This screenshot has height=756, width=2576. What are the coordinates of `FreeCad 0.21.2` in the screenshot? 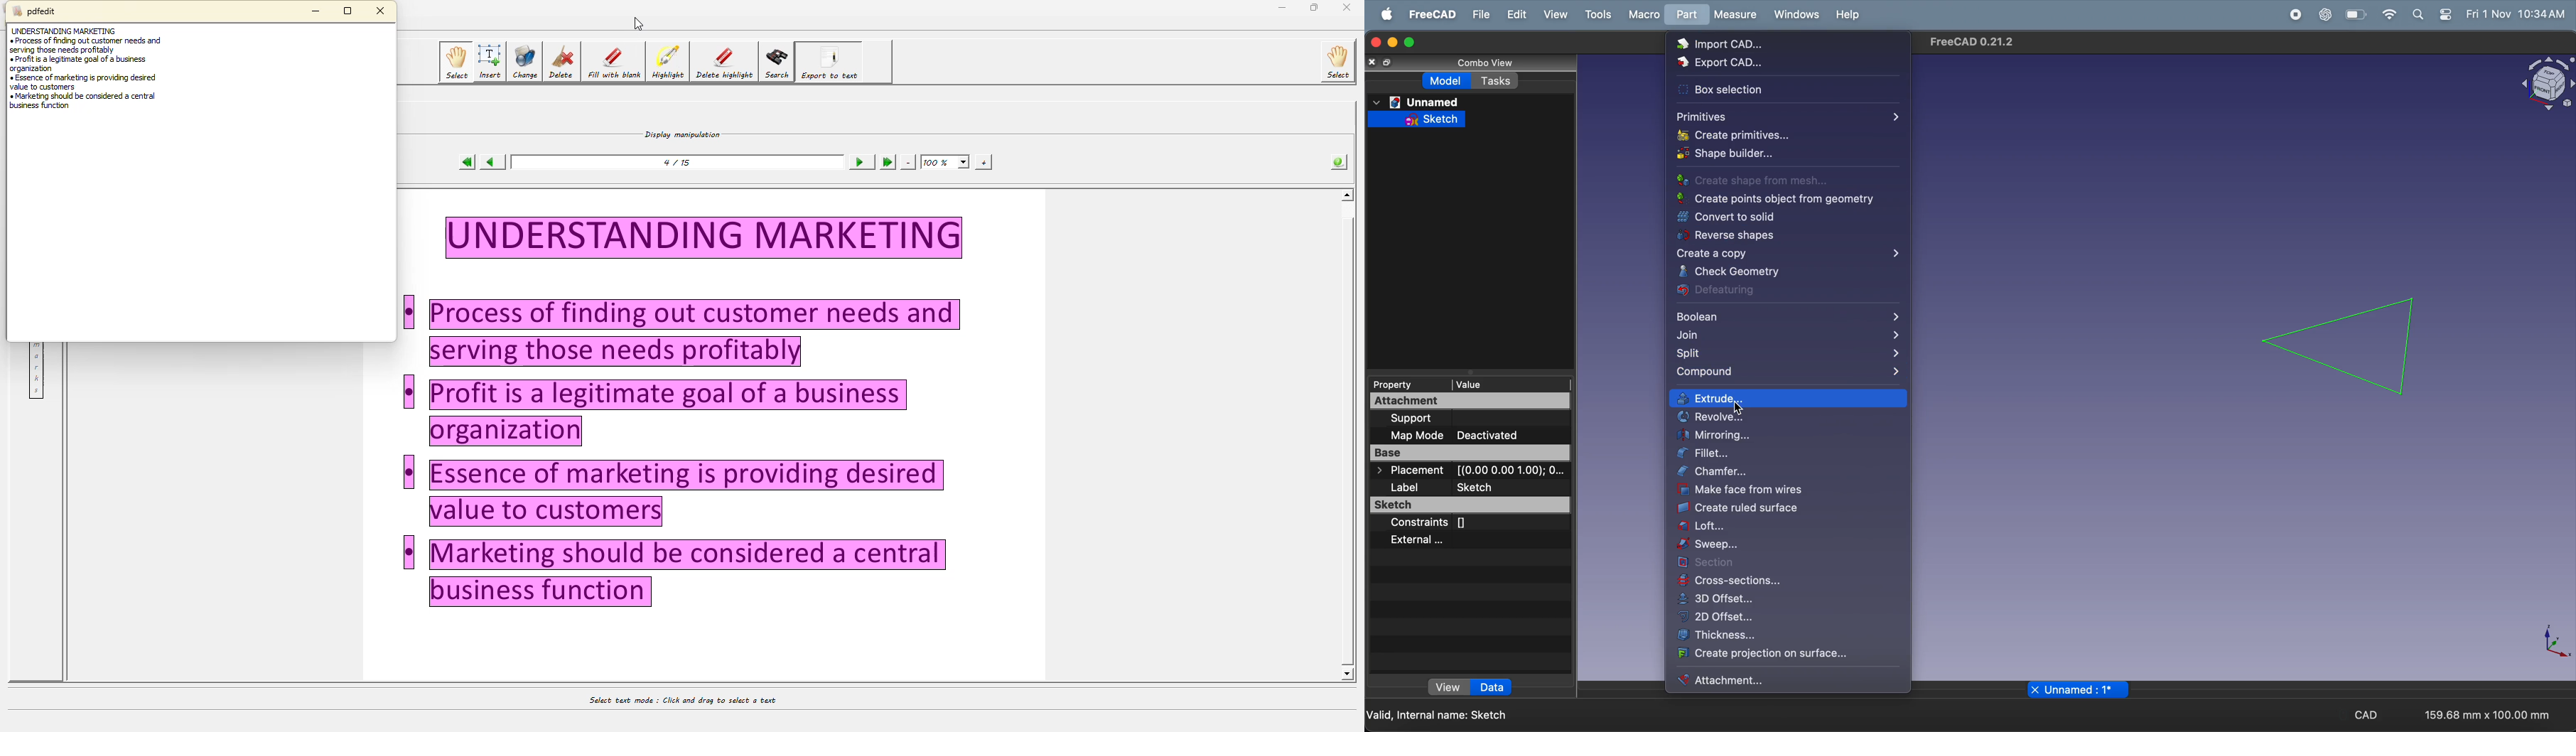 It's located at (1974, 43).